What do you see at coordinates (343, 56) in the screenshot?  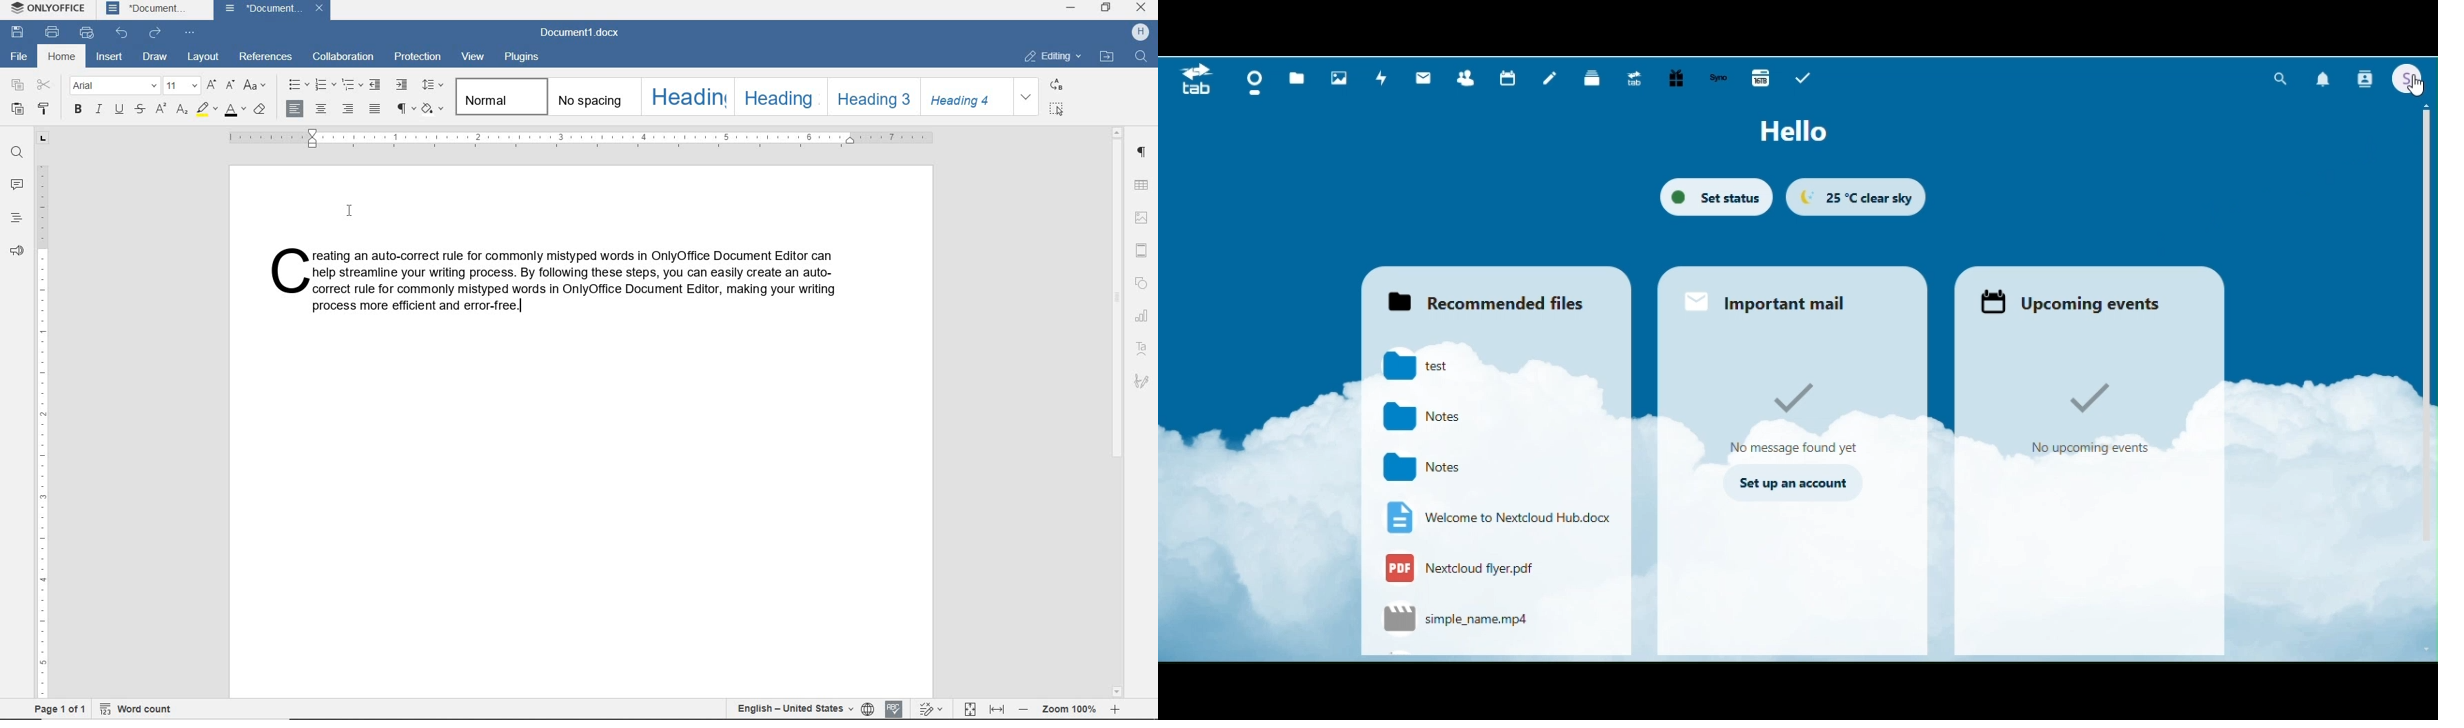 I see `COLLABORATION` at bounding box center [343, 56].